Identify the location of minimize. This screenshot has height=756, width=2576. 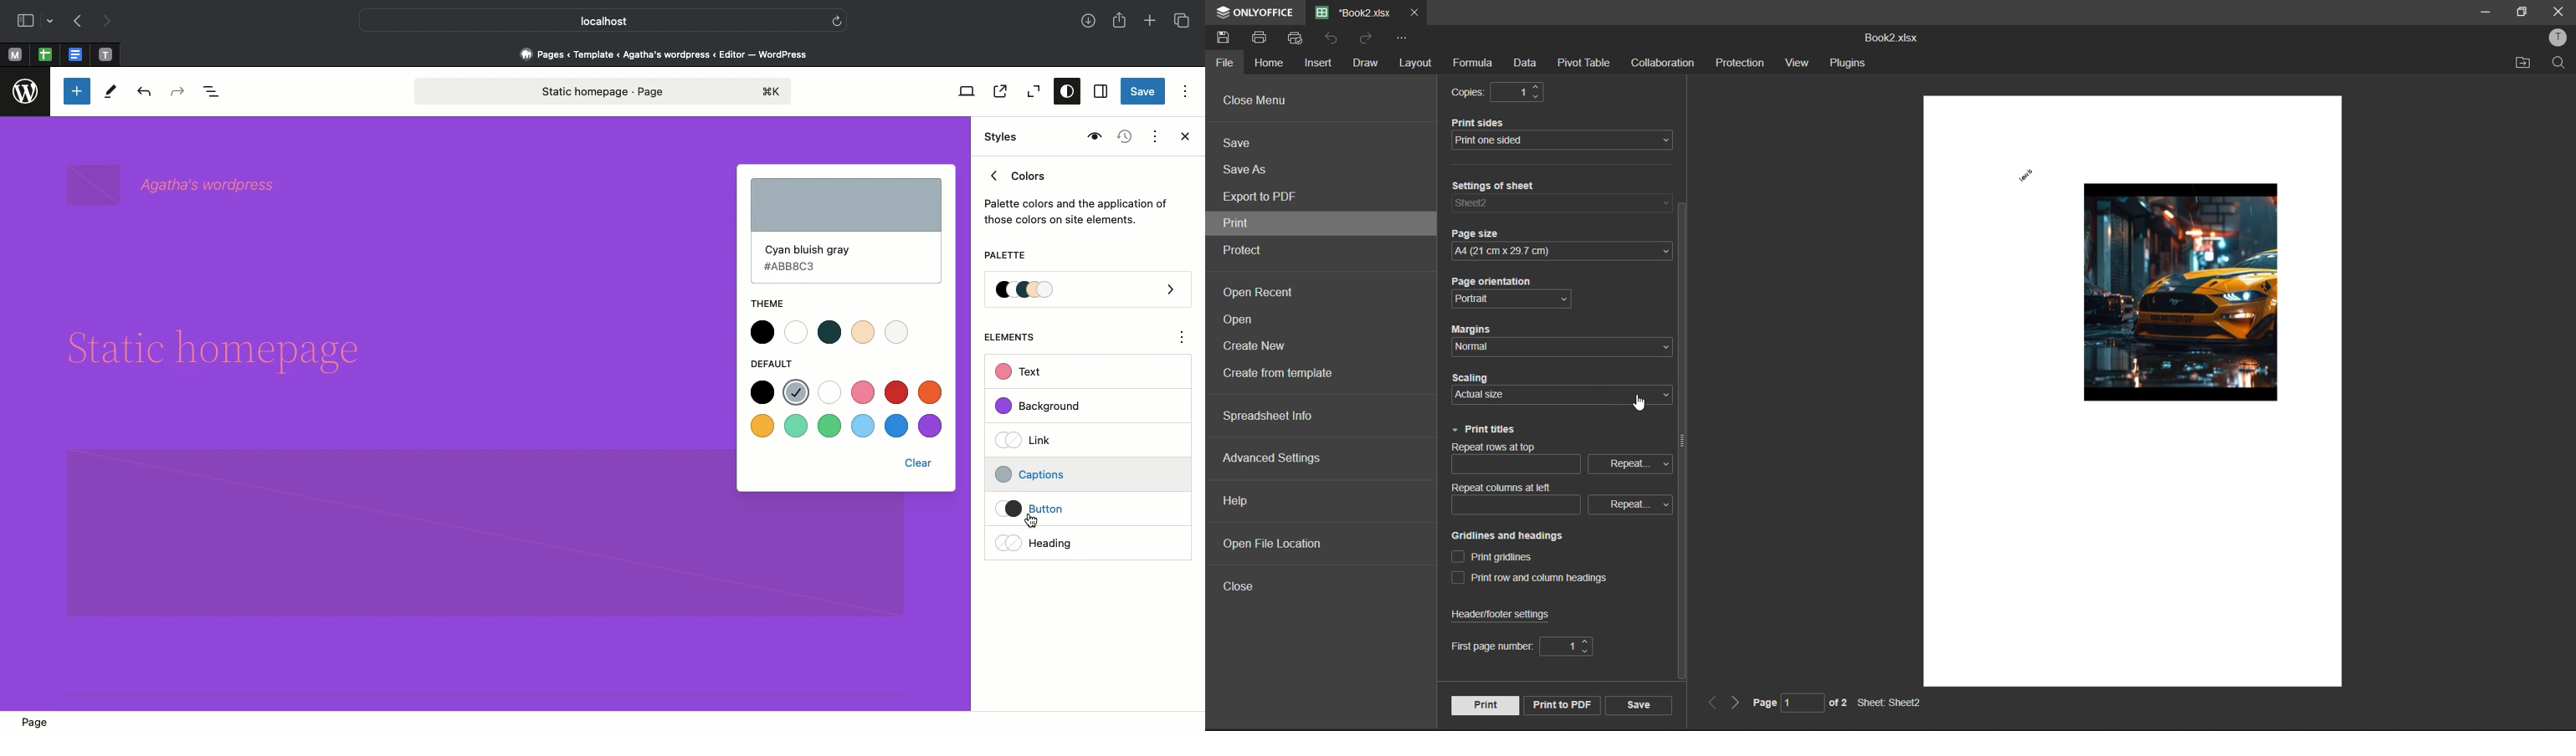
(2484, 12).